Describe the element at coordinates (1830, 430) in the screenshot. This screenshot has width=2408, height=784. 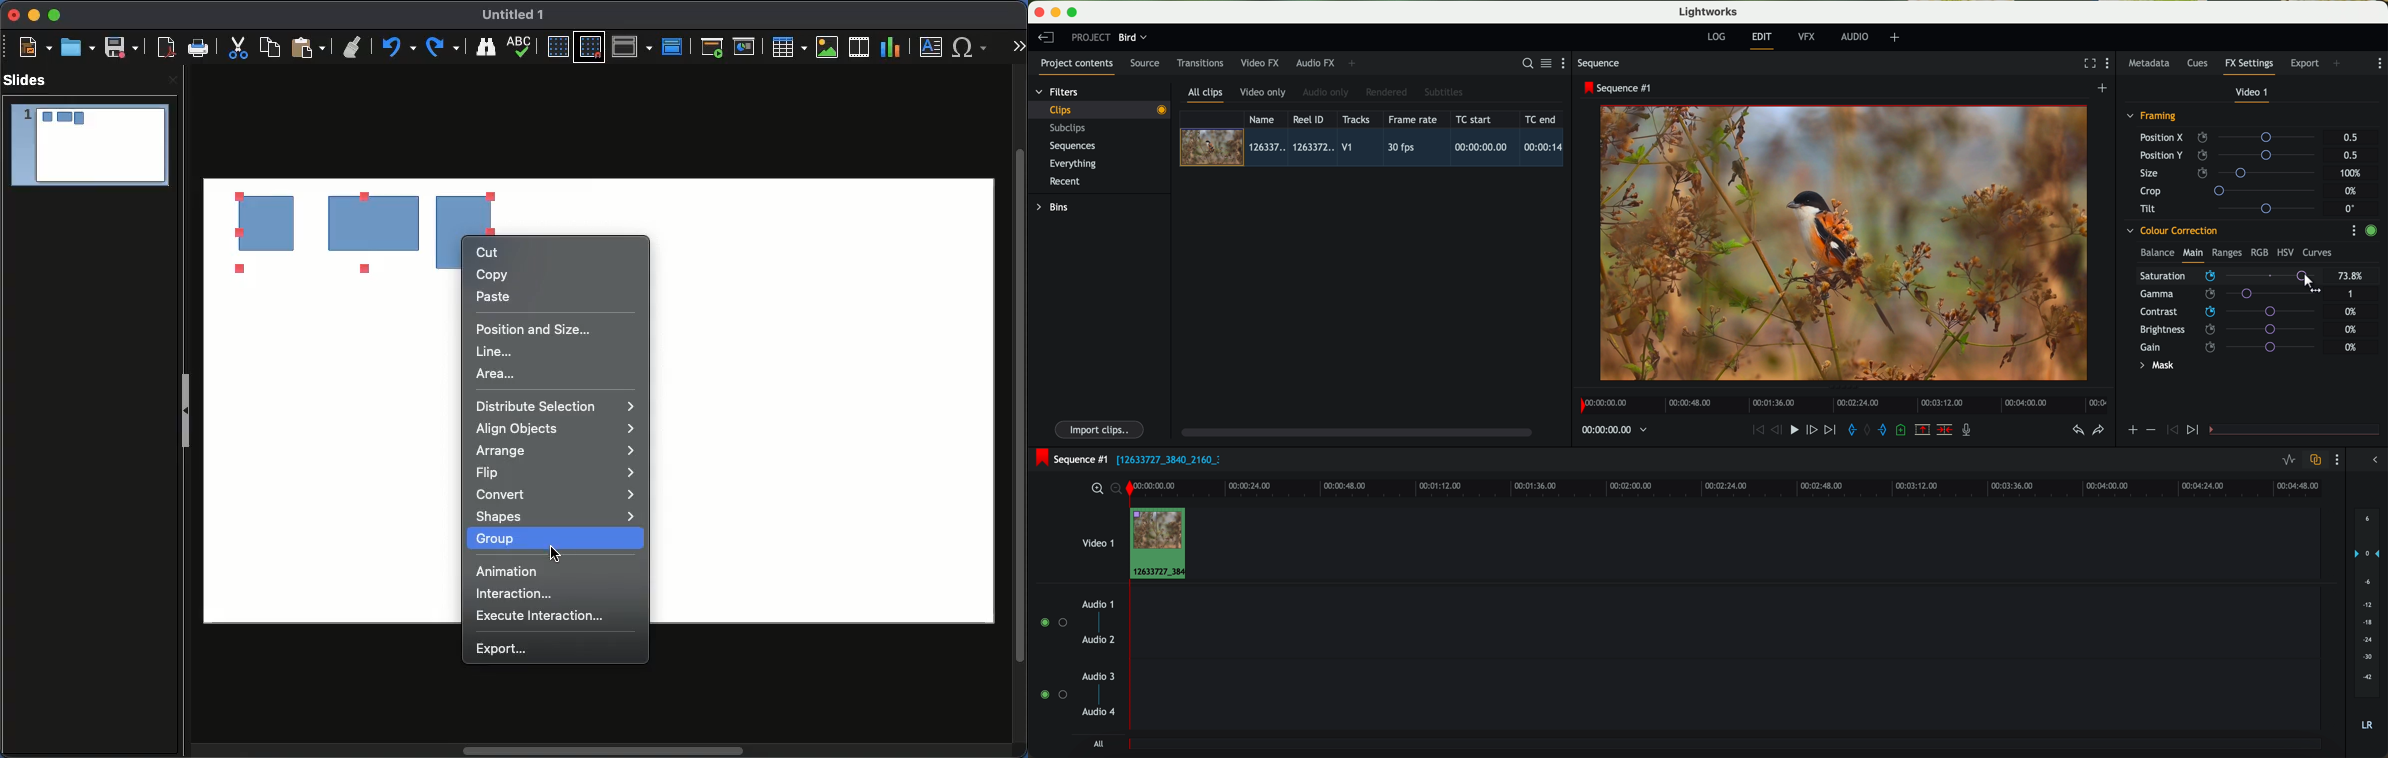
I see `move foward` at that location.